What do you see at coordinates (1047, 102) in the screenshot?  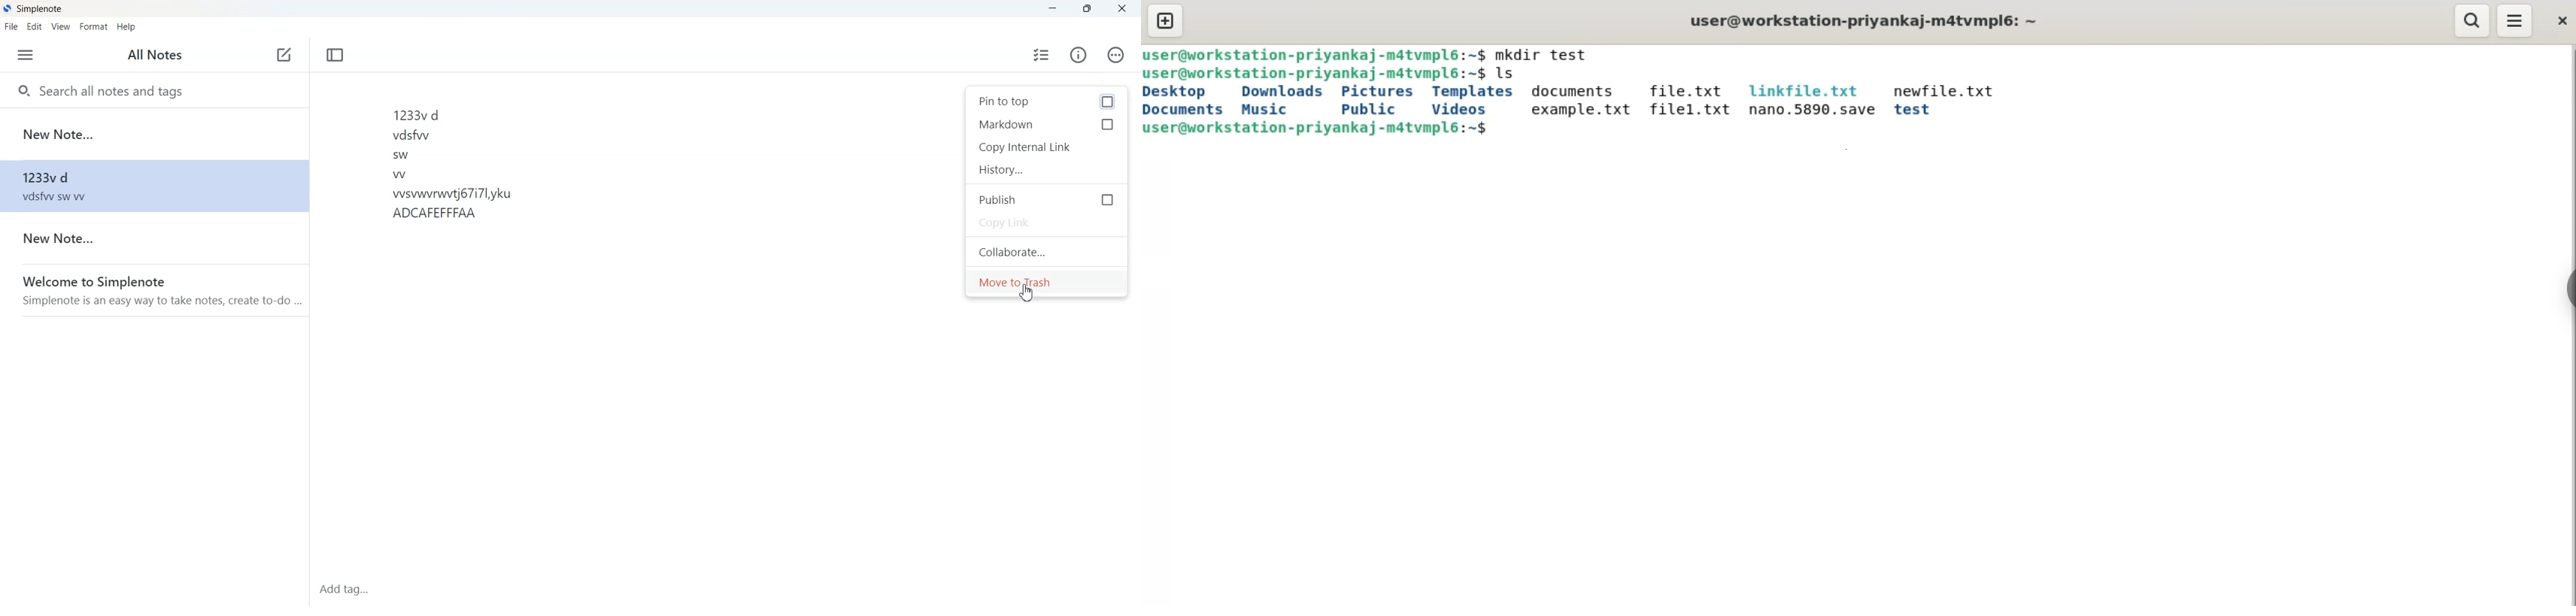 I see `Pin to top Checklist` at bounding box center [1047, 102].